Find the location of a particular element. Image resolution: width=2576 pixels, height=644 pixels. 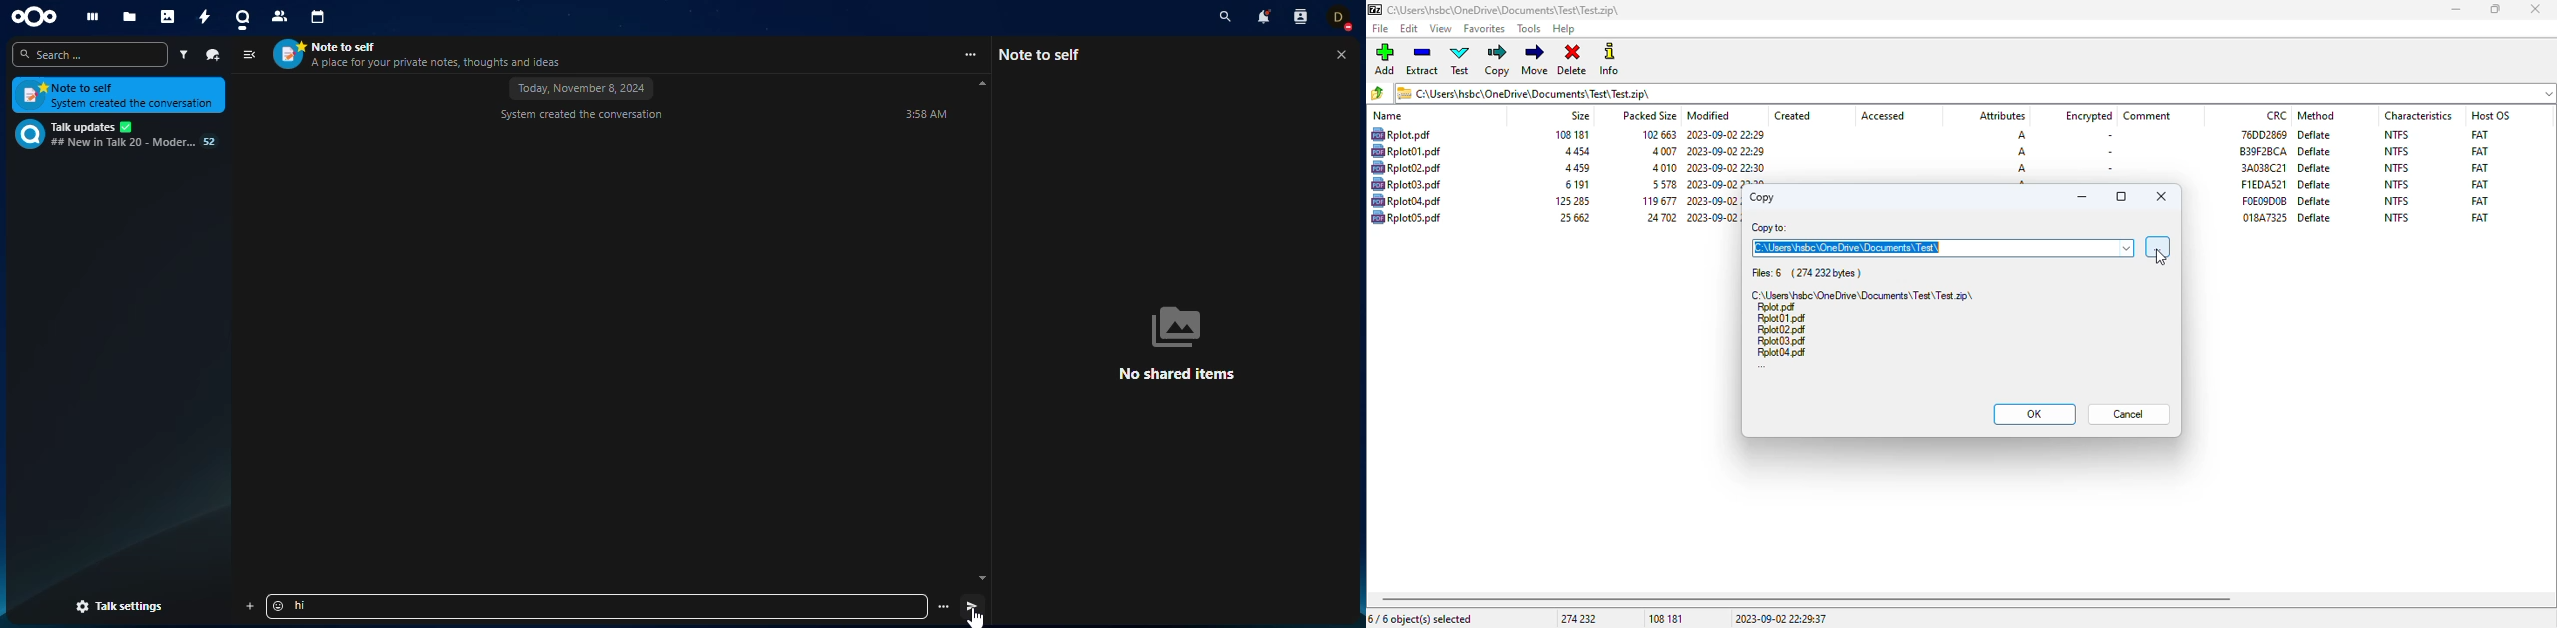

NTFS is located at coordinates (2398, 201).